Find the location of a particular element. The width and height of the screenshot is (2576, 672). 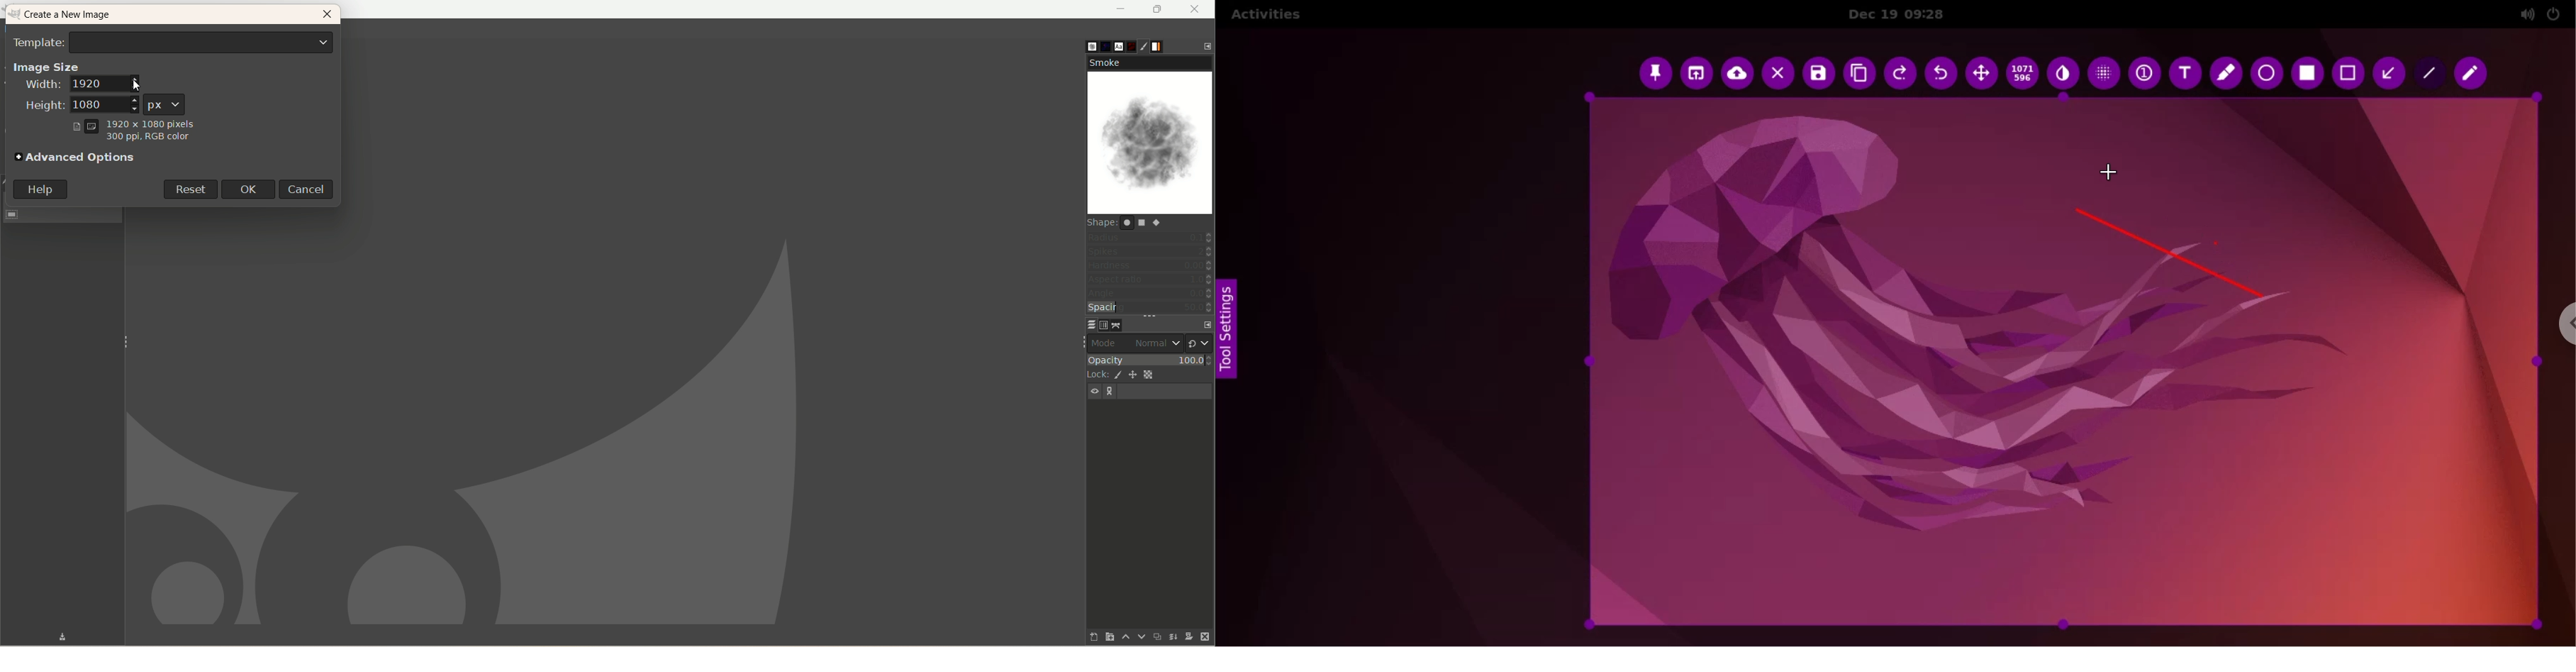

configure this tab is located at coordinates (1204, 323).